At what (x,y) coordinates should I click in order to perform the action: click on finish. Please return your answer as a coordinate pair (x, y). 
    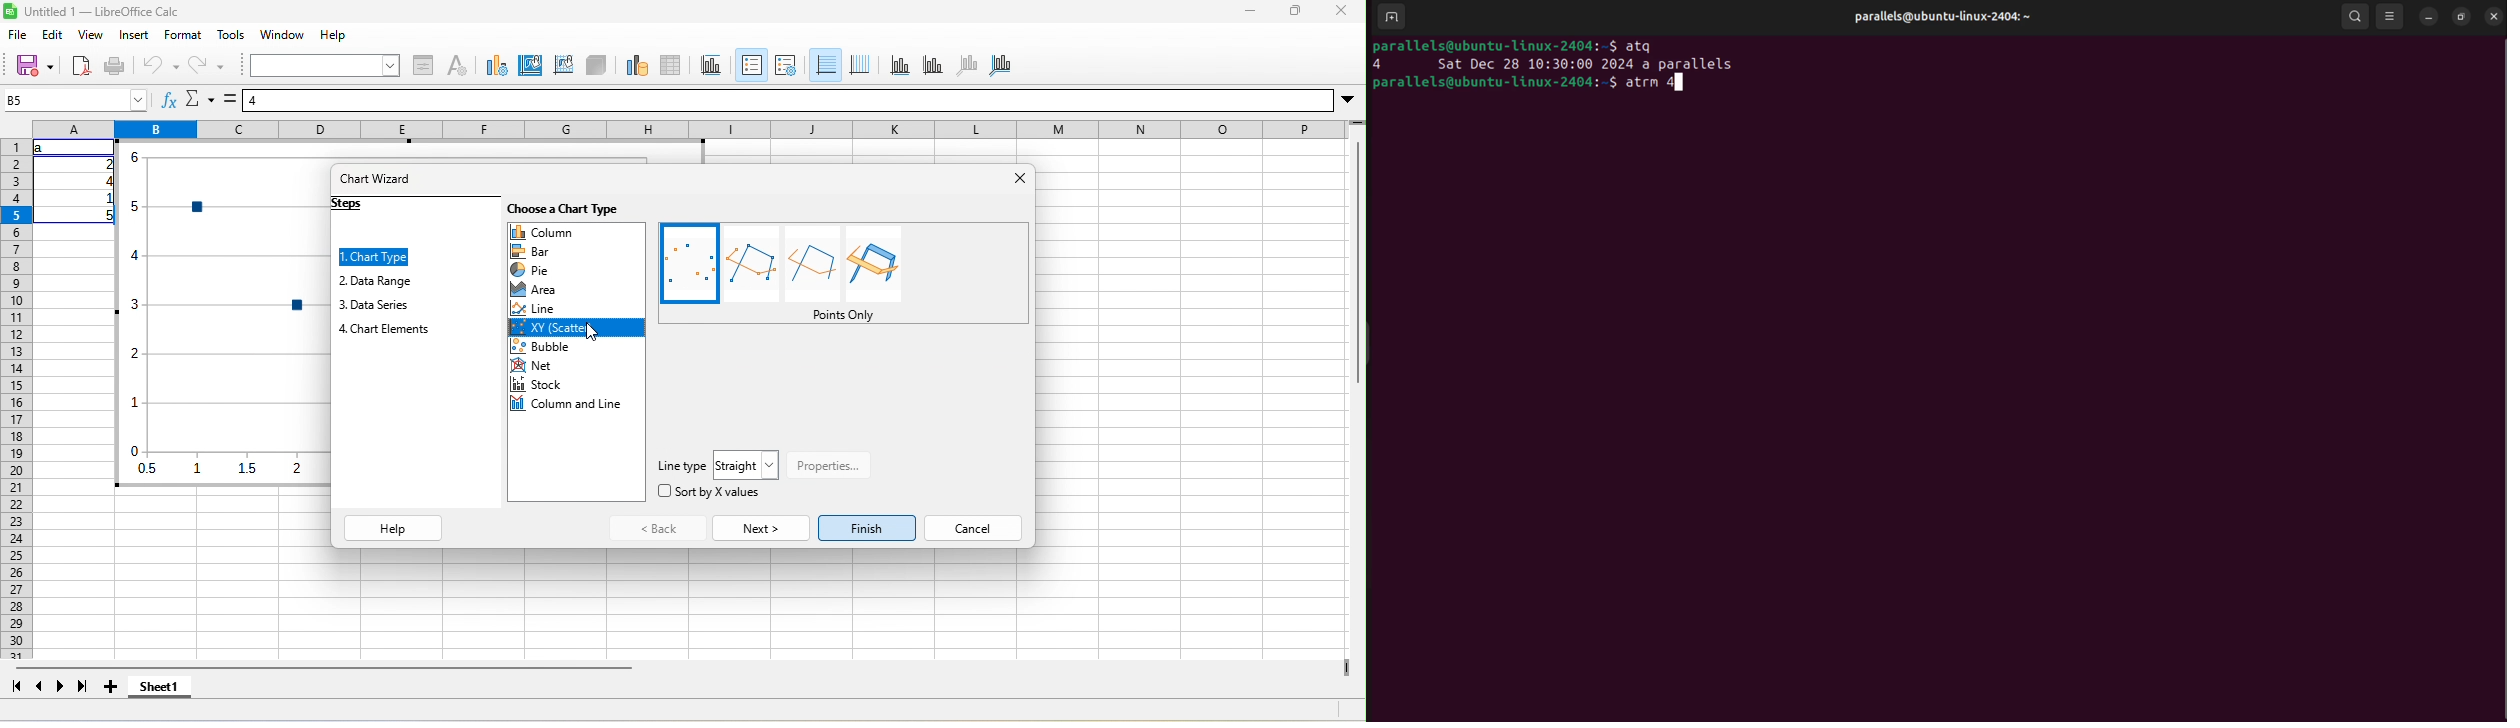
    Looking at the image, I should click on (867, 528).